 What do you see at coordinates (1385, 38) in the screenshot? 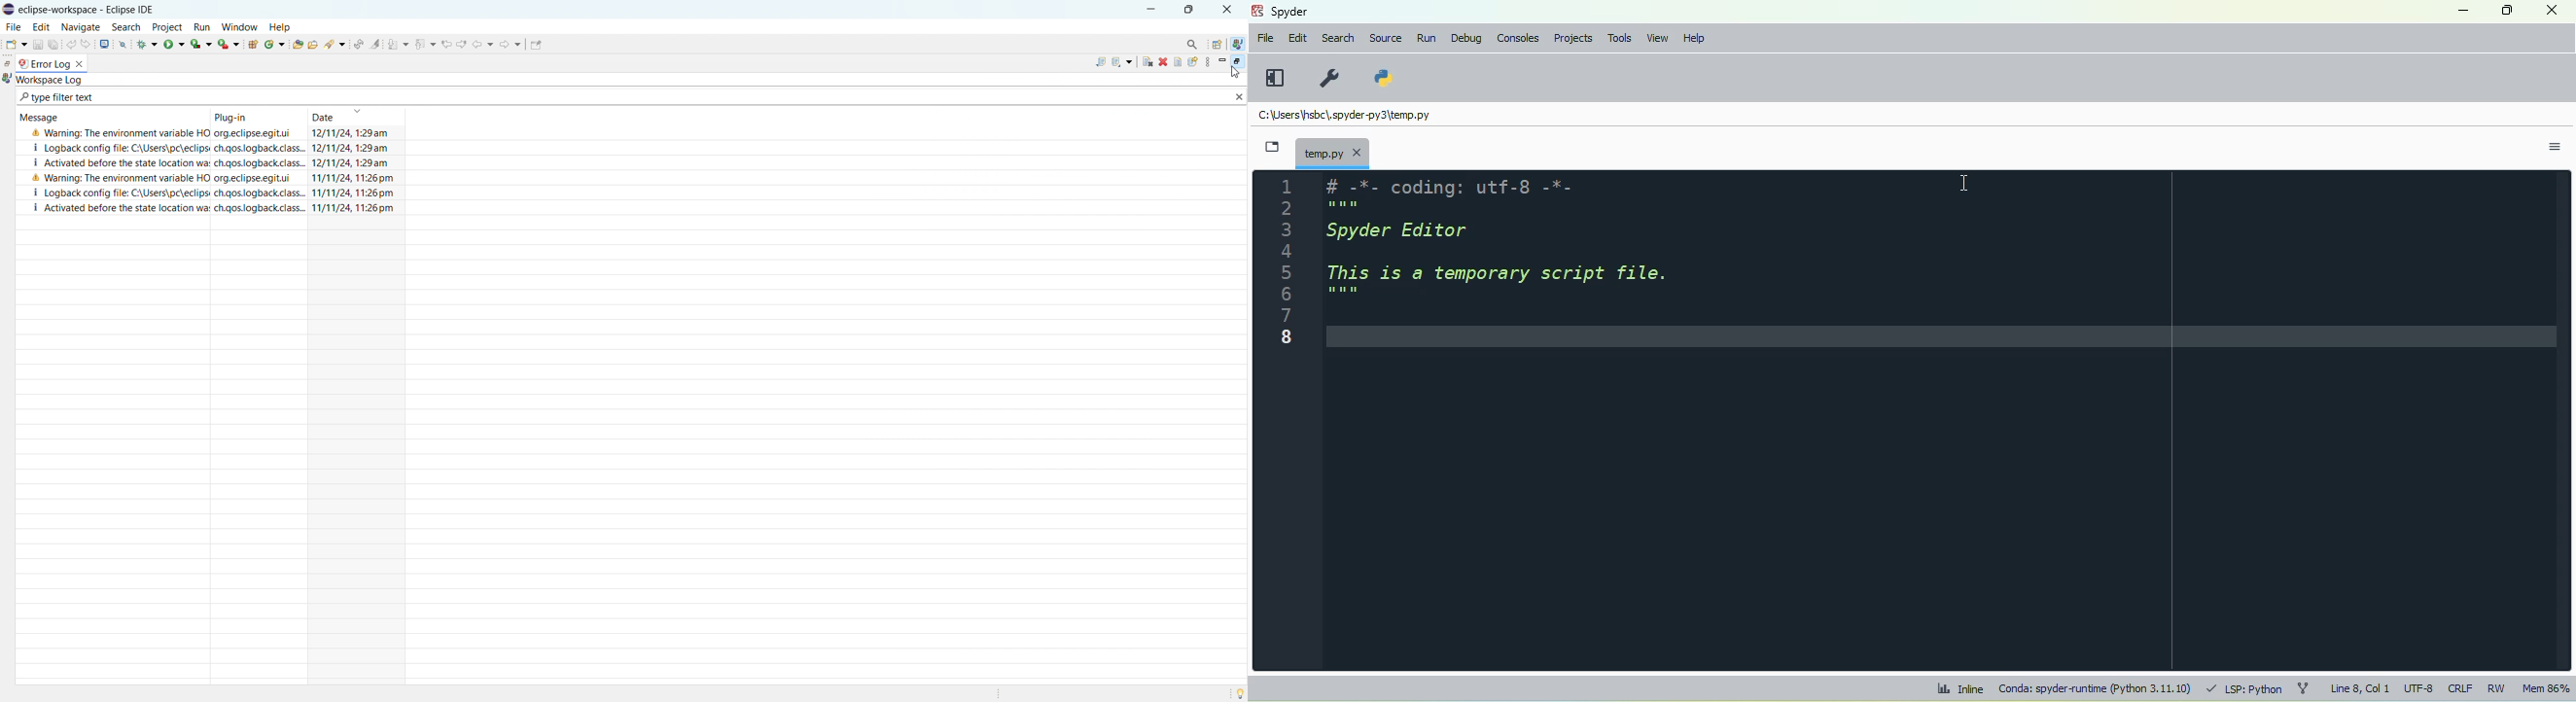
I see `source` at bounding box center [1385, 38].